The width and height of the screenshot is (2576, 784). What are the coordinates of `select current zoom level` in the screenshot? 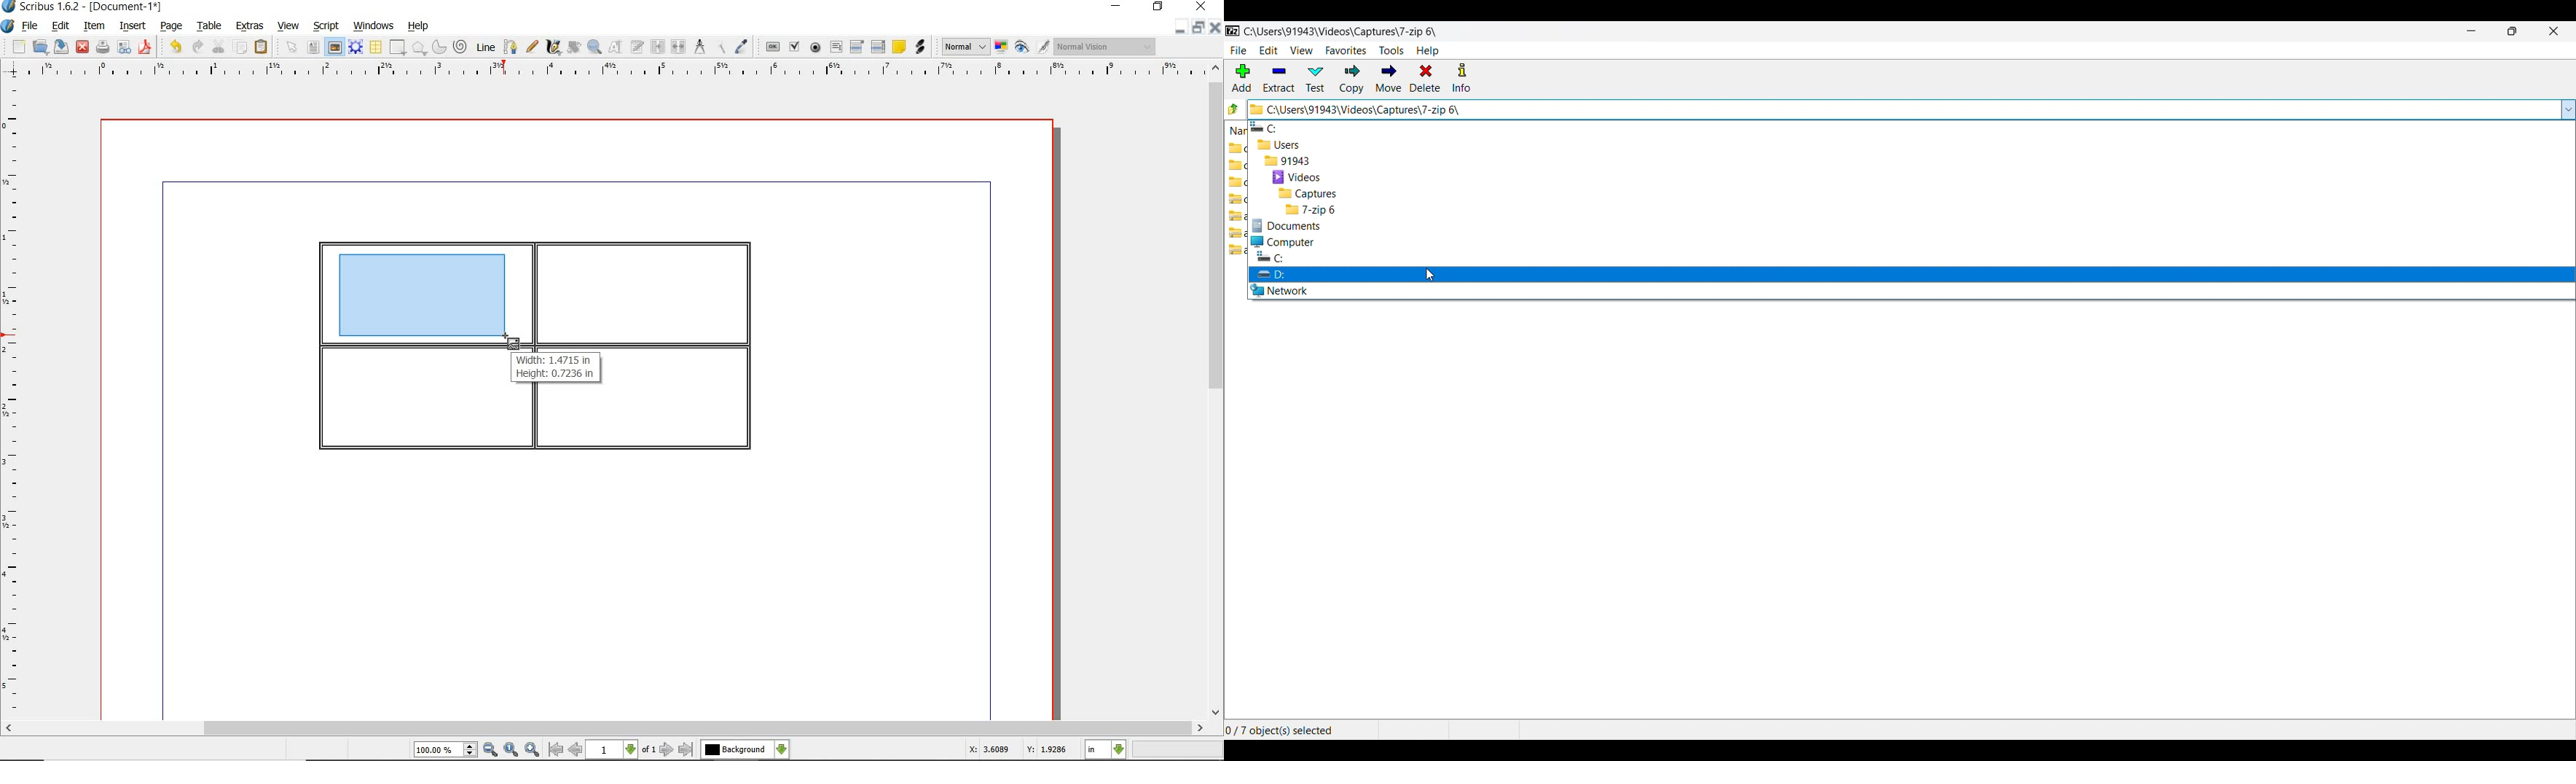 It's located at (445, 751).